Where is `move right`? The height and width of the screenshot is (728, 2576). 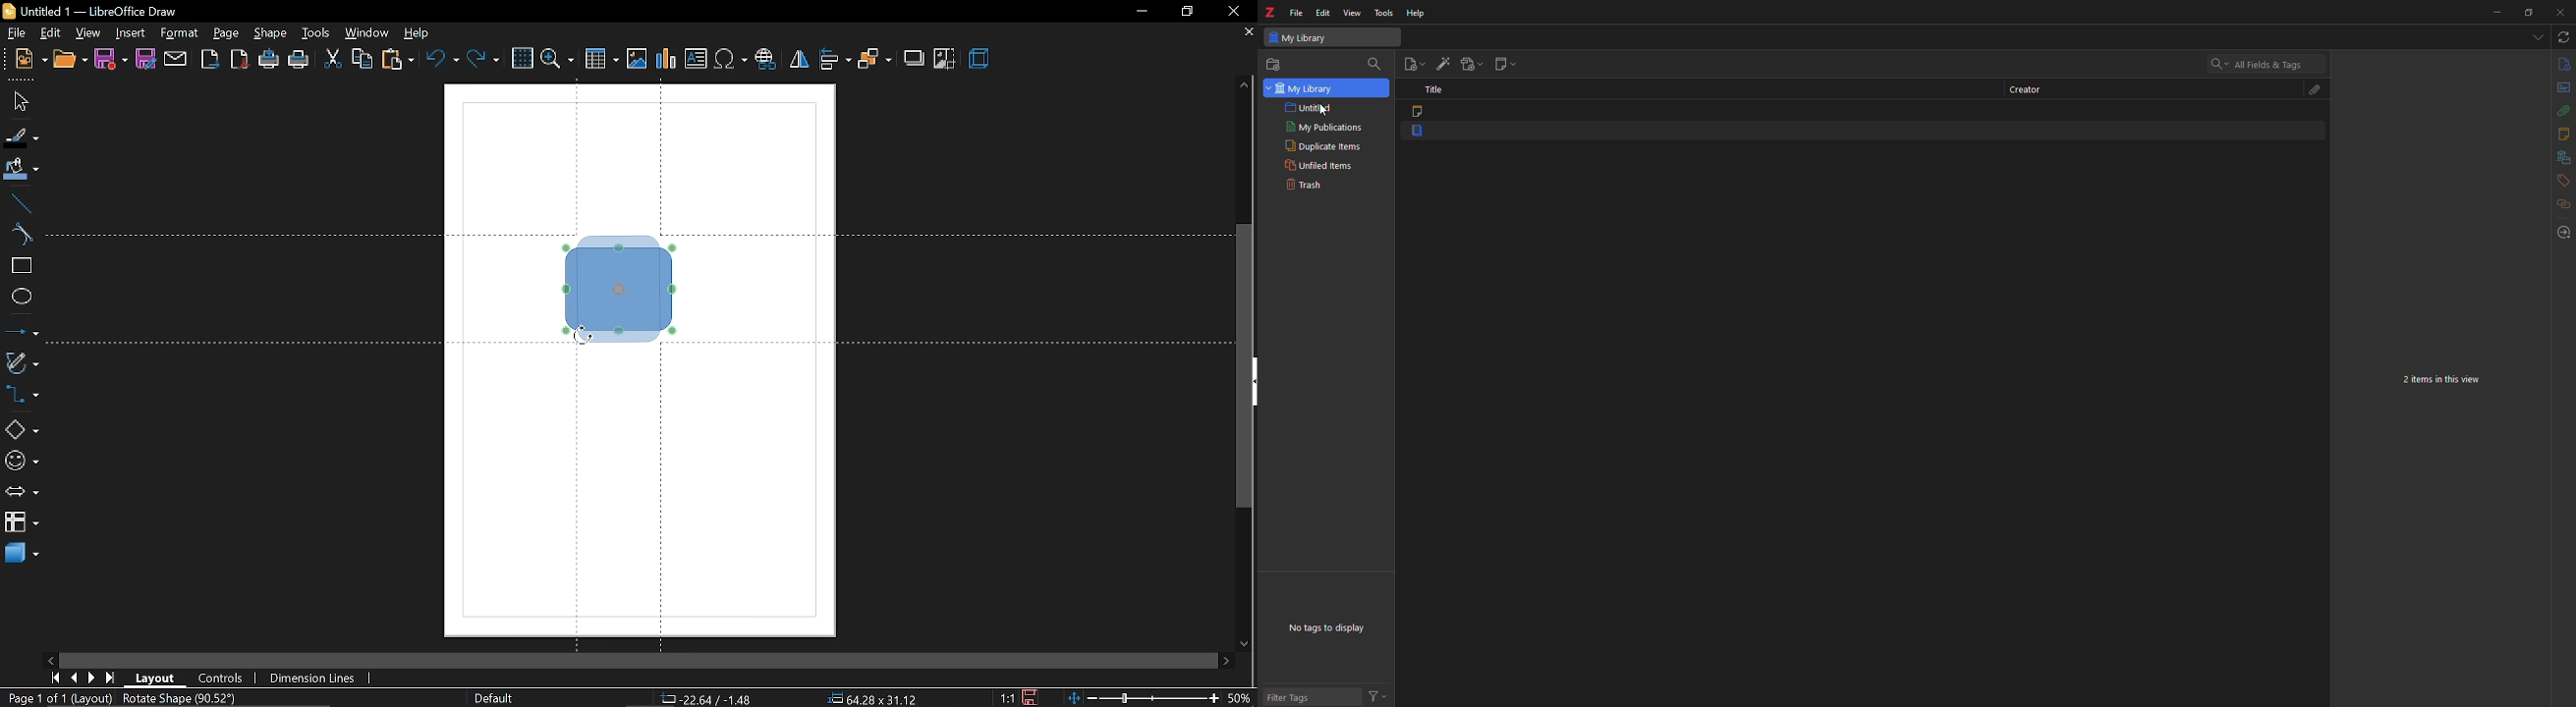 move right is located at coordinates (1224, 661).